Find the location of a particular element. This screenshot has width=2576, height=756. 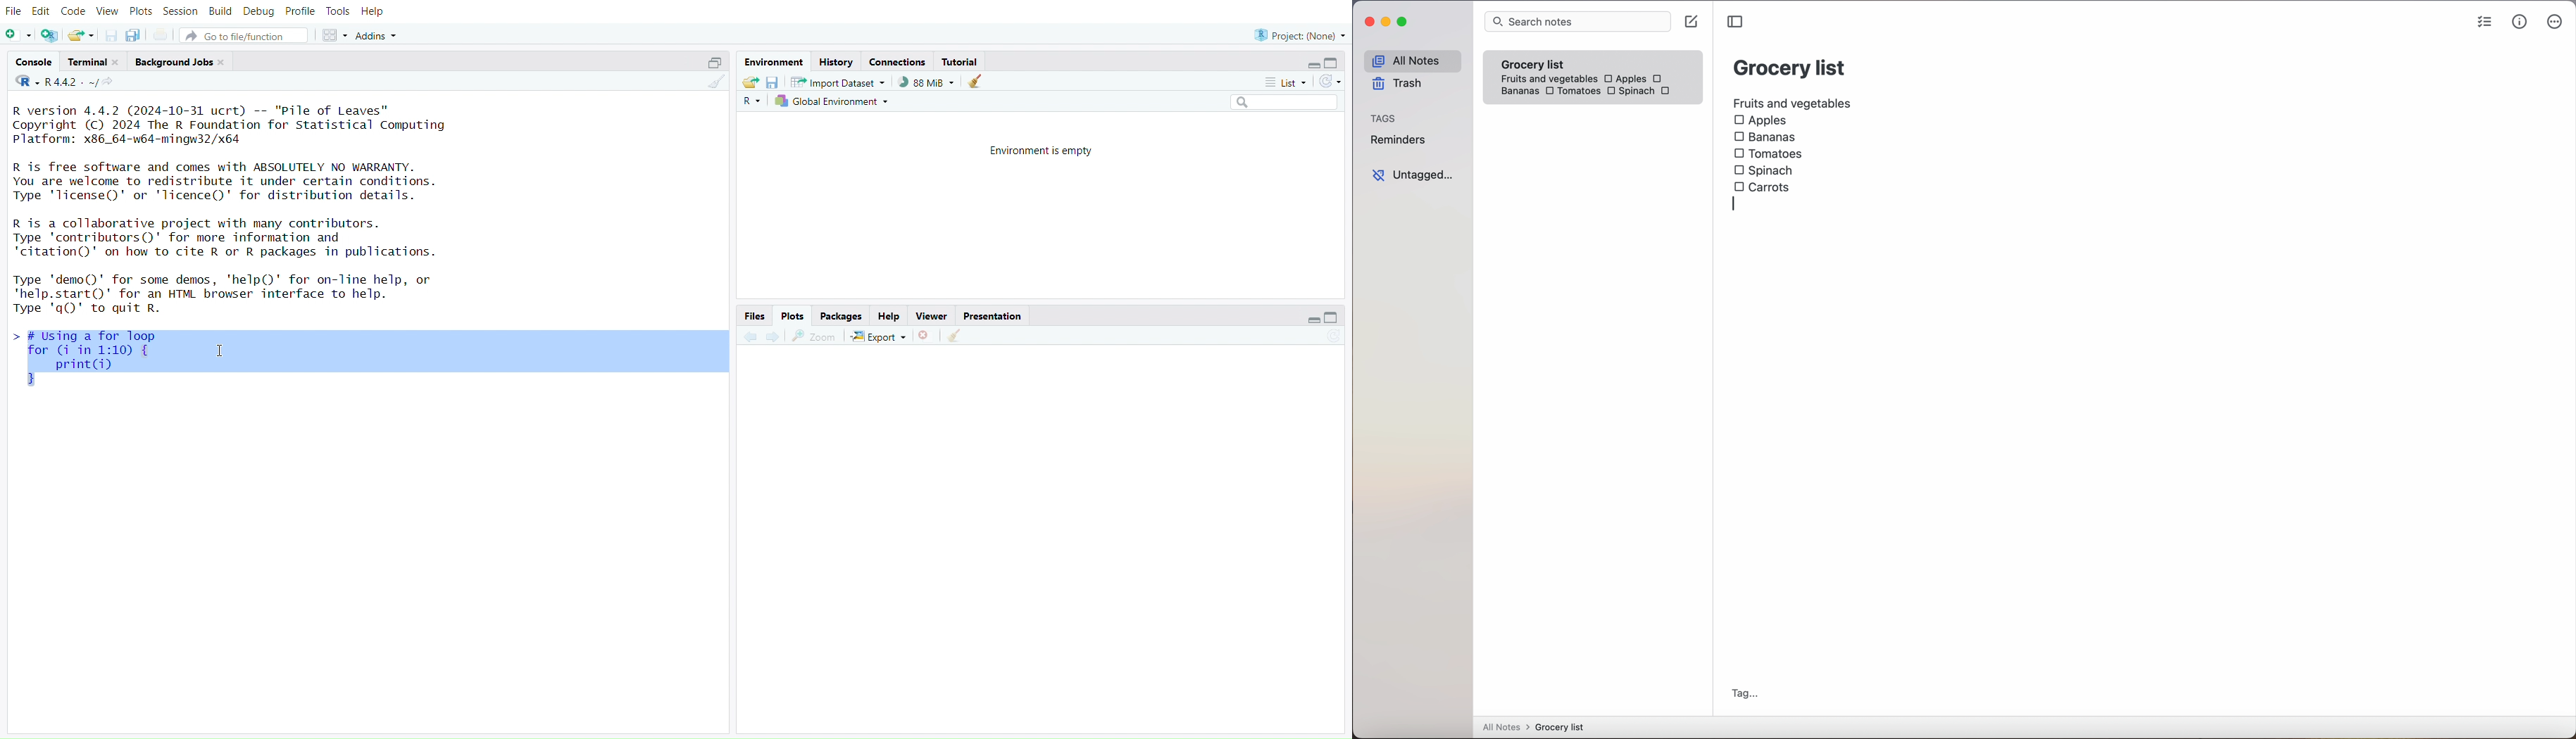

list is located at coordinates (1279, 82).